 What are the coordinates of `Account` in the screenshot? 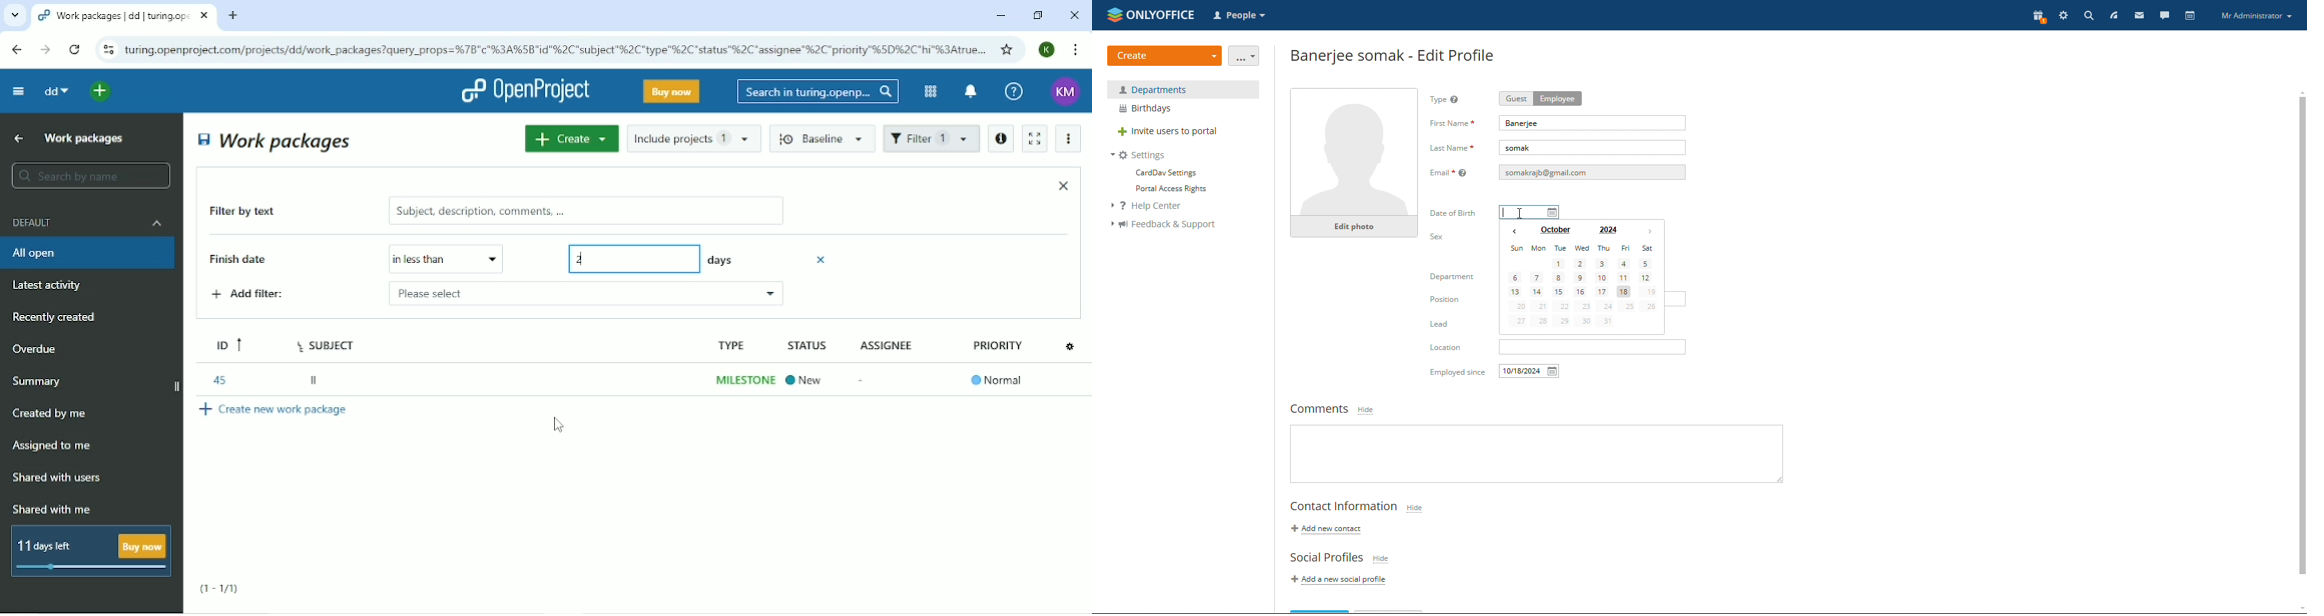 It's located at (1048, 49).